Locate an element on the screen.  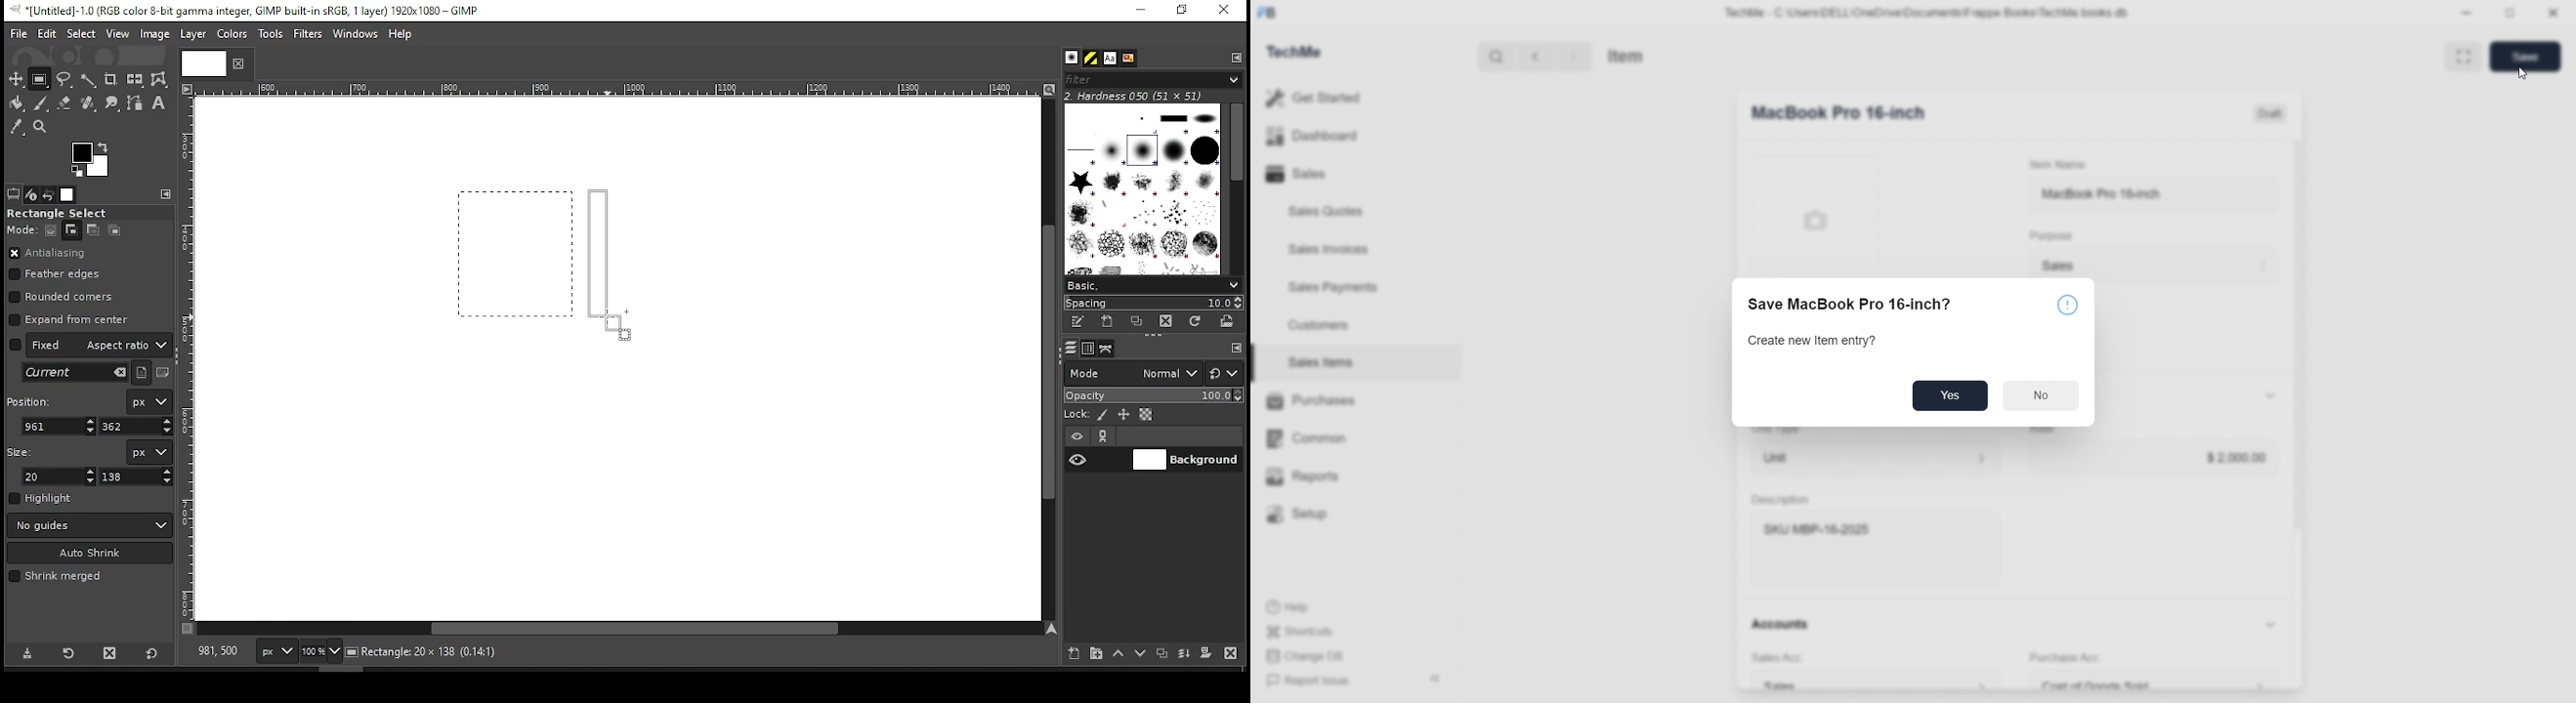
configure this tab is located at coordinates (1238, 57).